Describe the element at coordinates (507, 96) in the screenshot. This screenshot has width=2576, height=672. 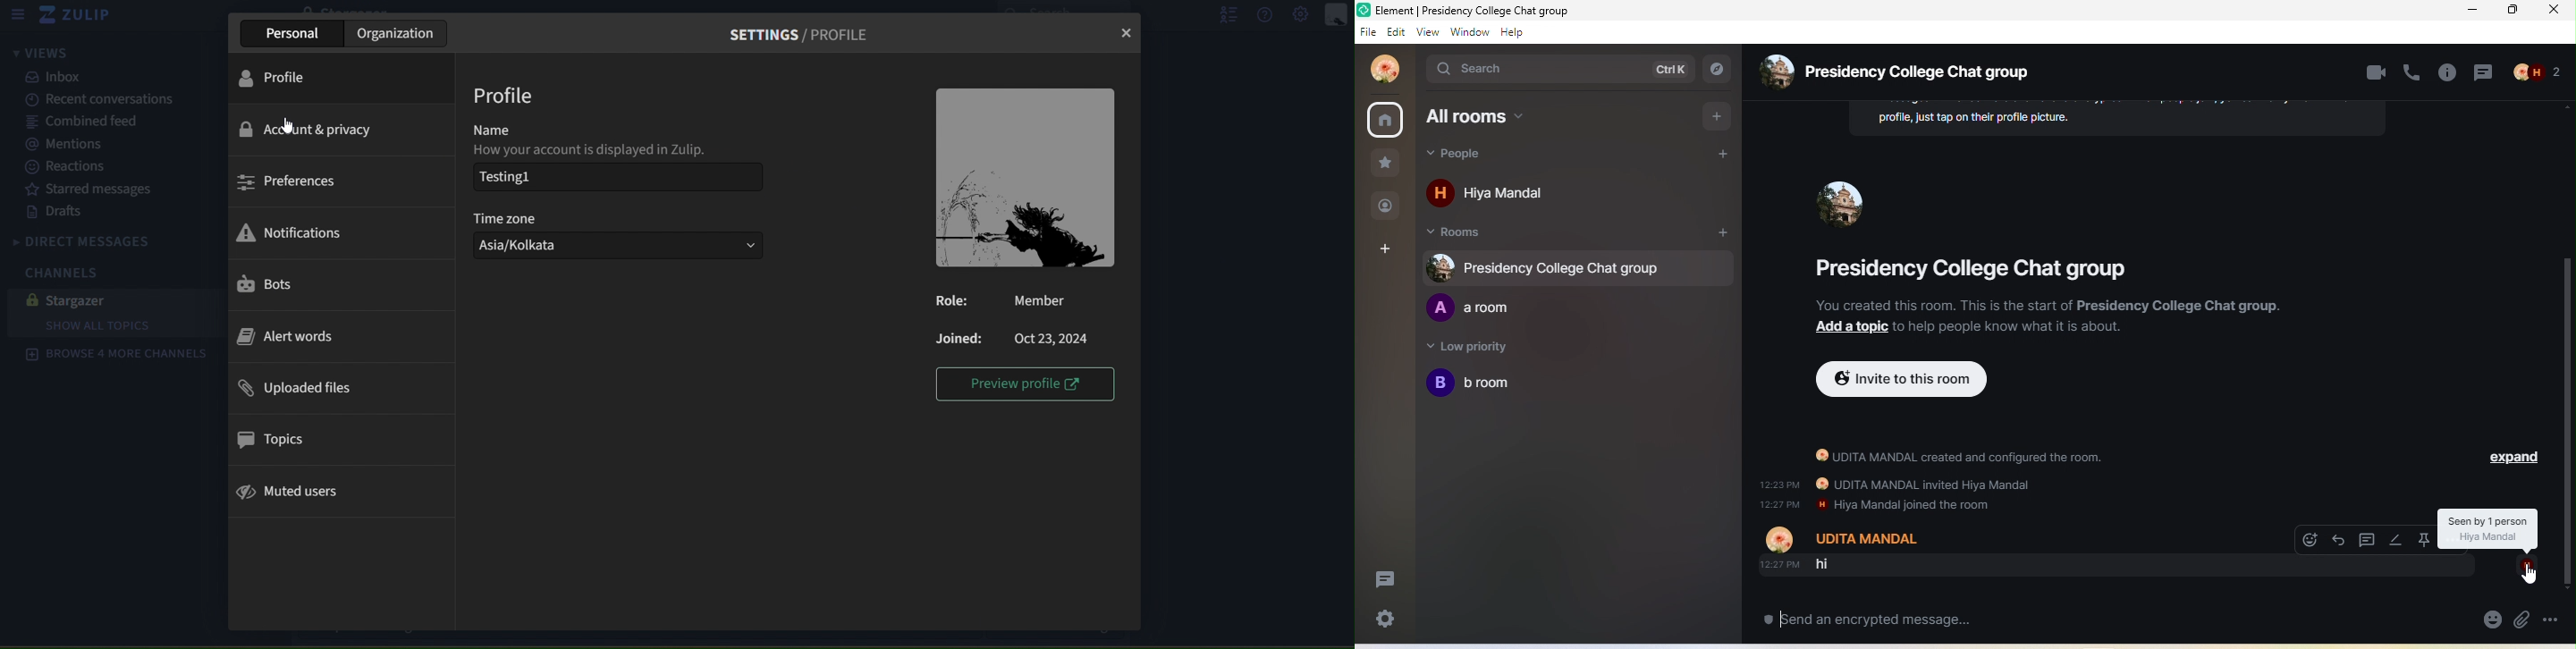
I see `profile` at that location.